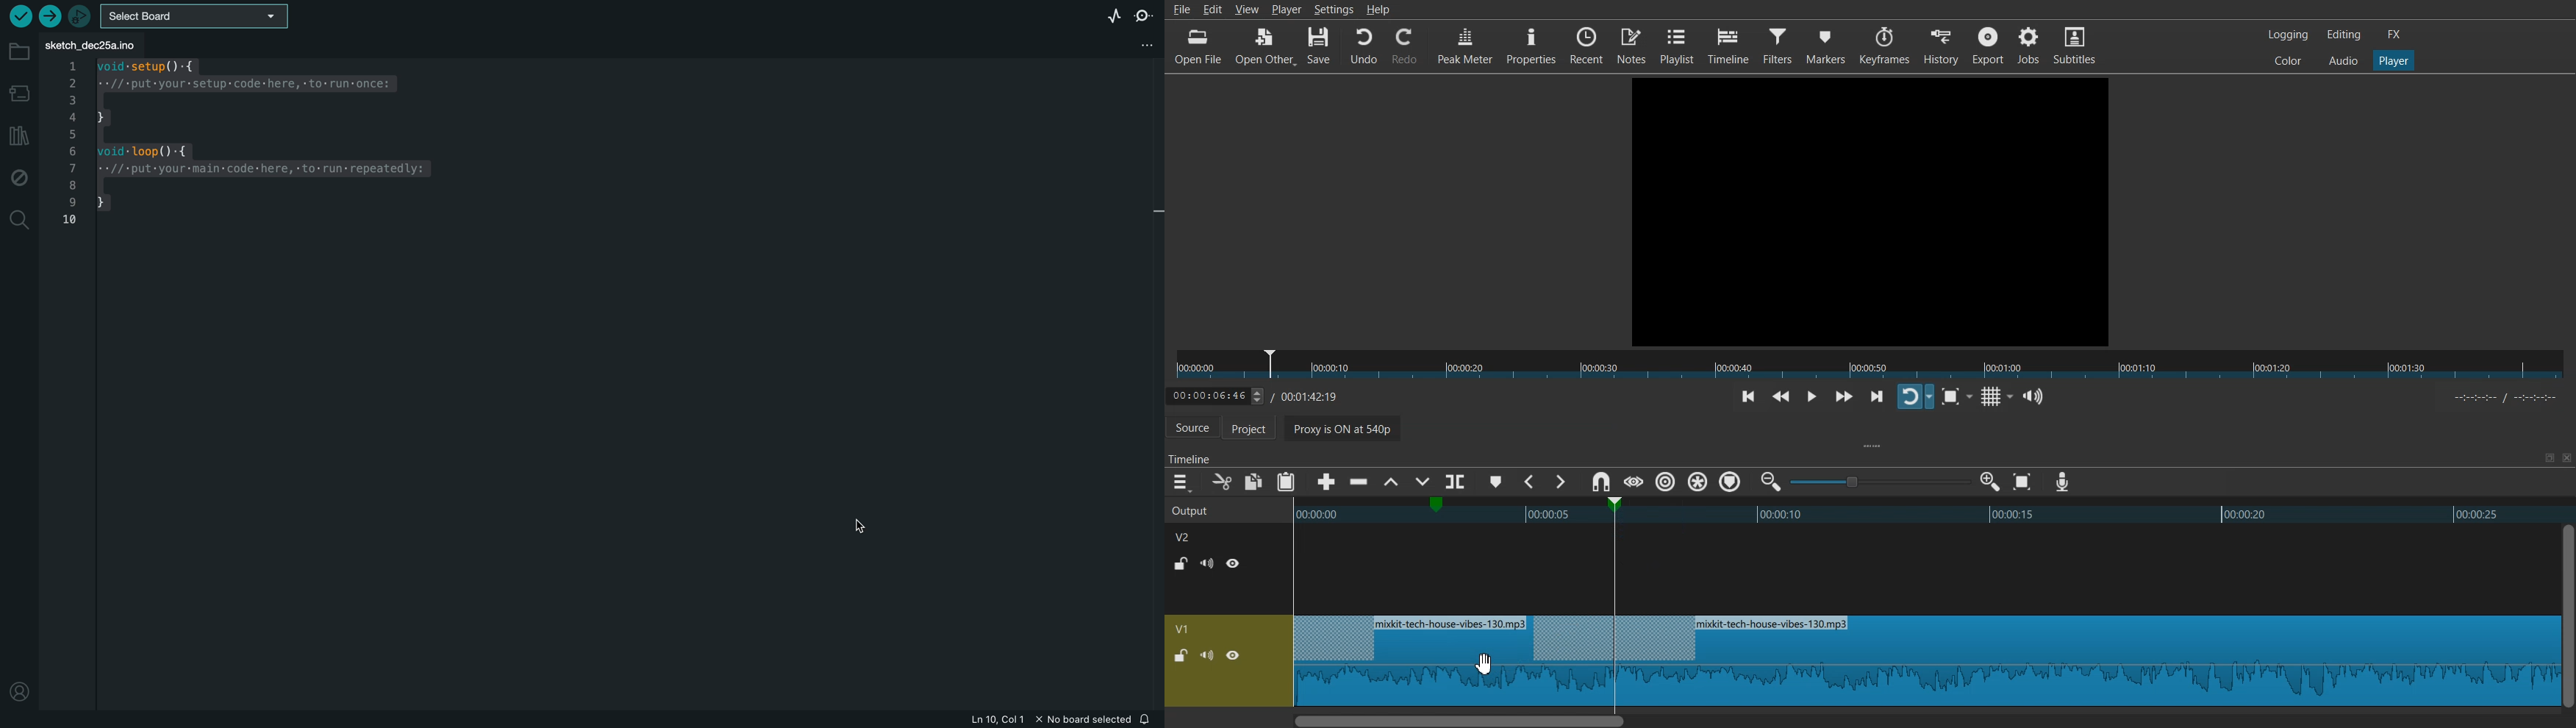  Describe the element at coordinates (1771, 481) in the screenshot. I see `Zoom timeline out` at that location.